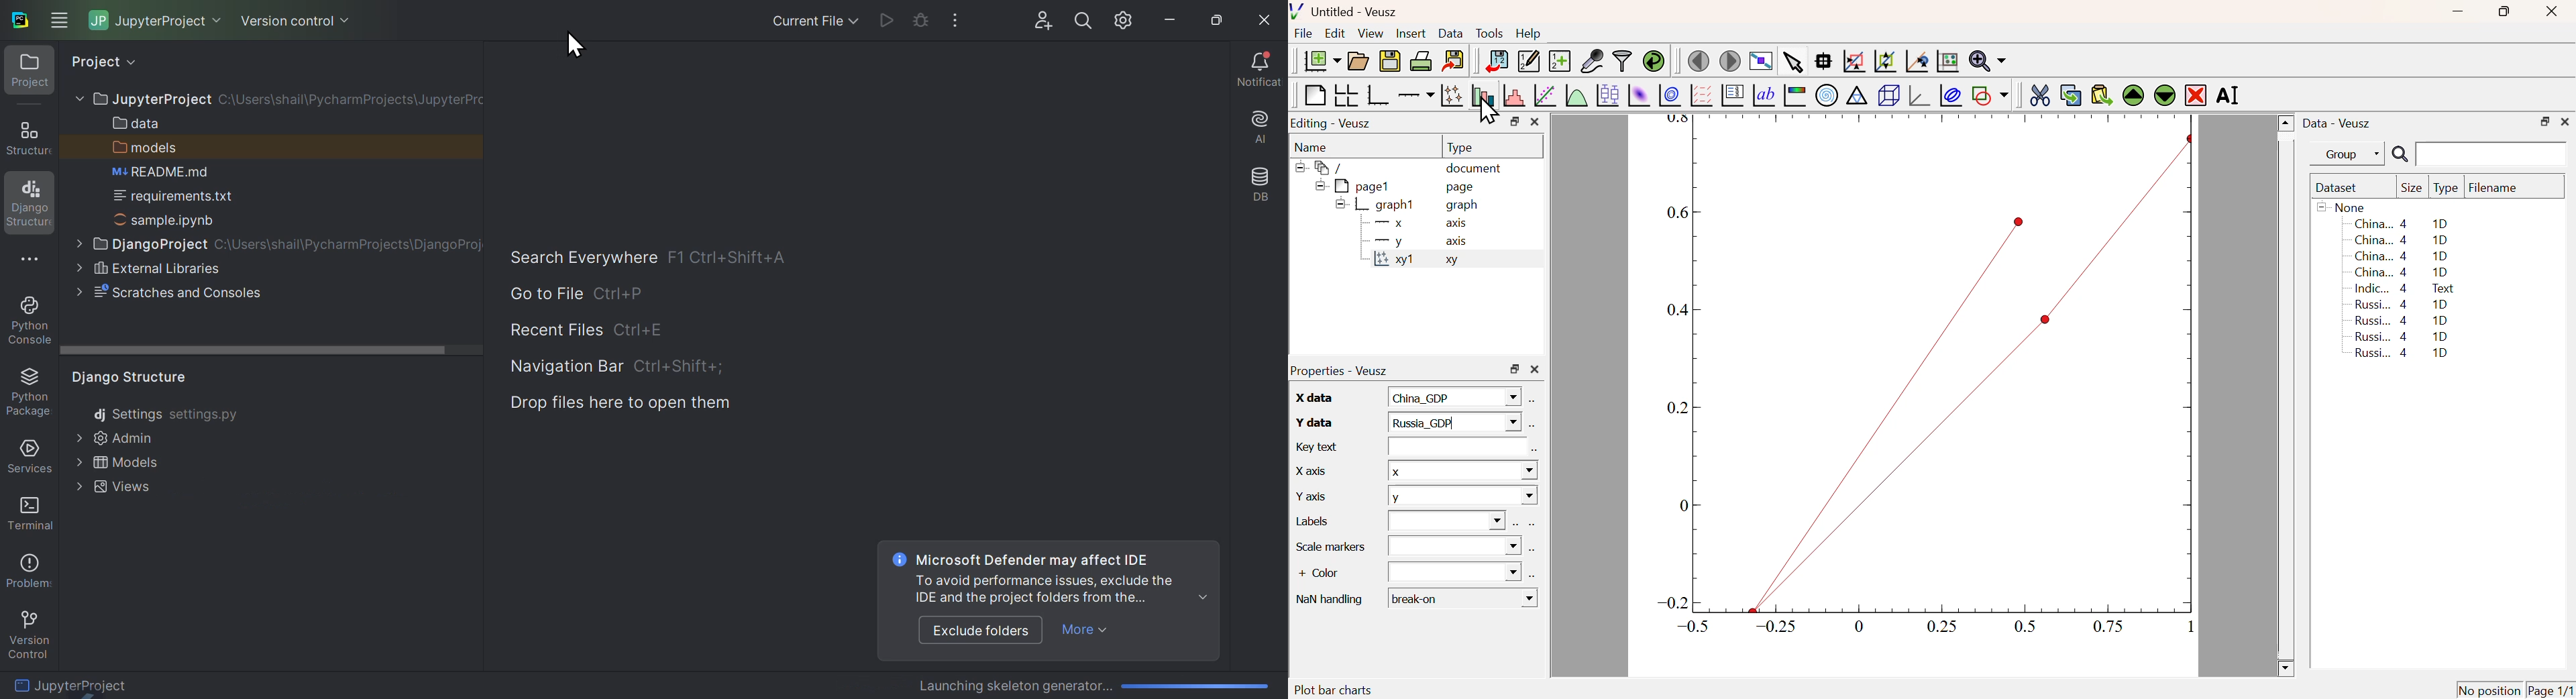  I want to click on Django structure, so click(125, 378).